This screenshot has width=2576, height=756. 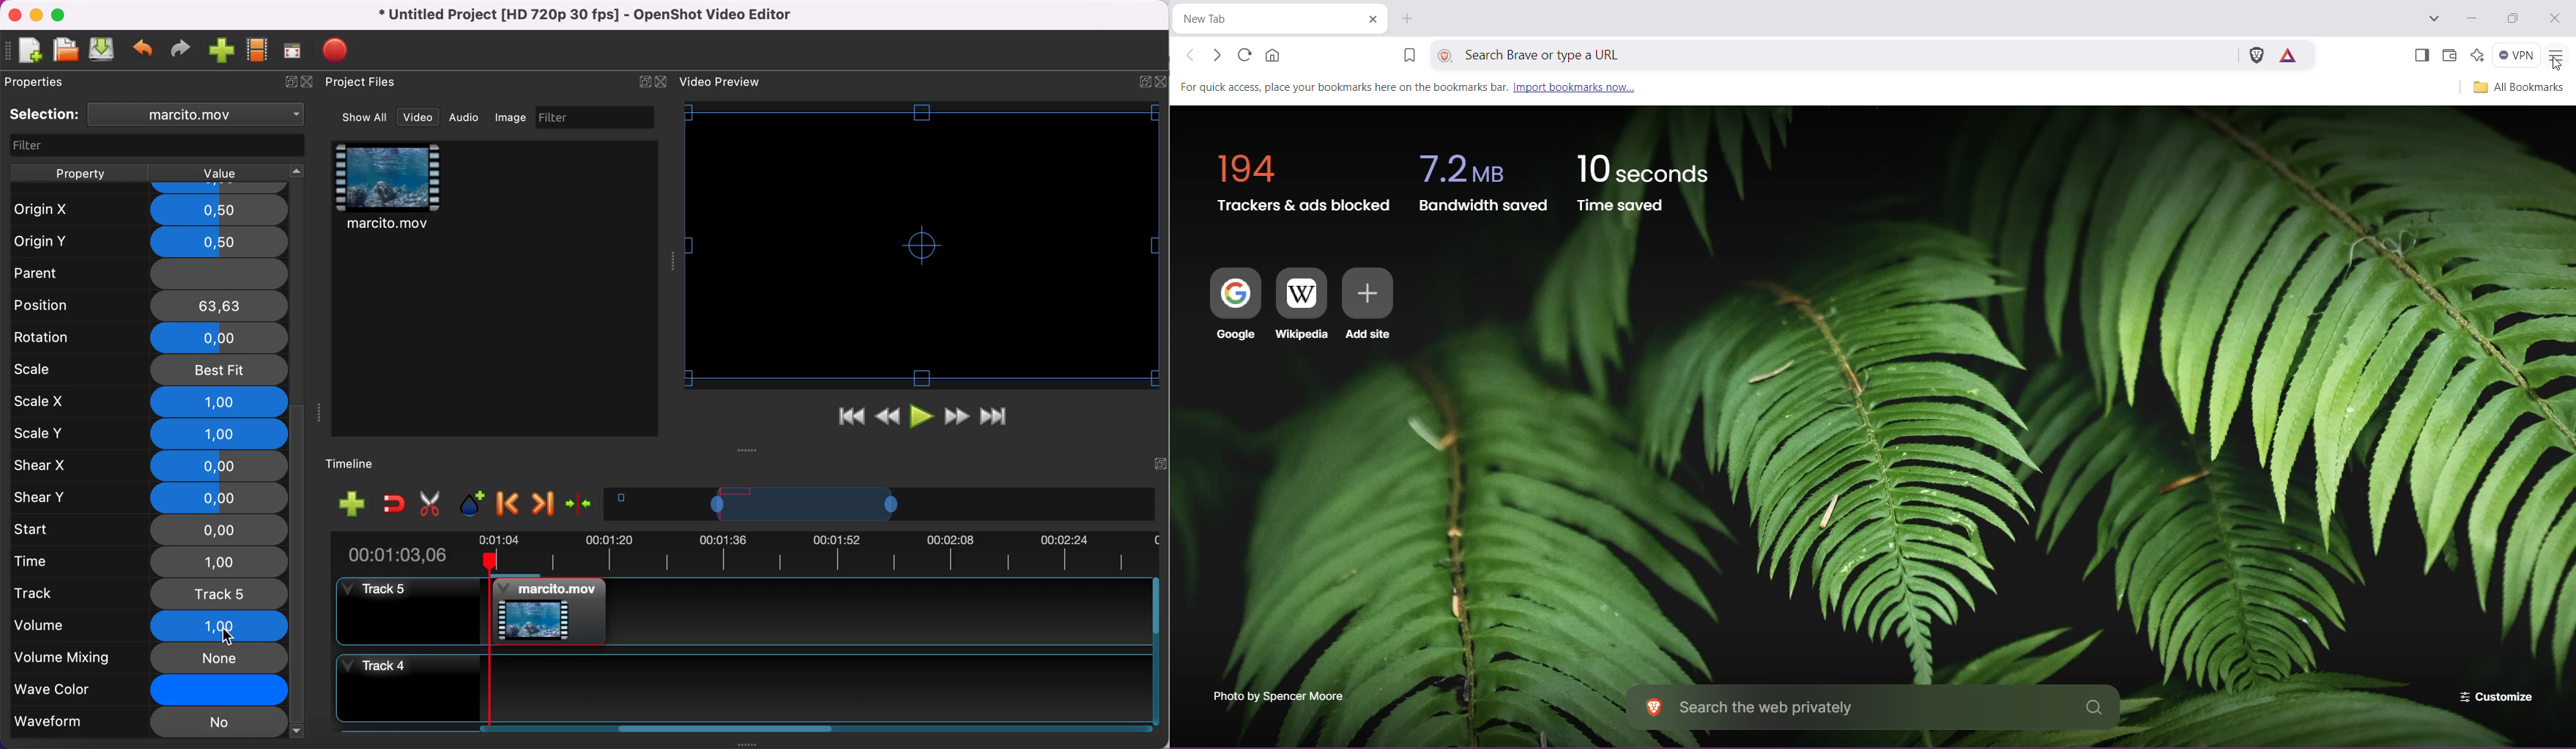 What do you see at coordinates (36, 14) in the screenshot?
I see `minimize` at bounding box center [36, 14].